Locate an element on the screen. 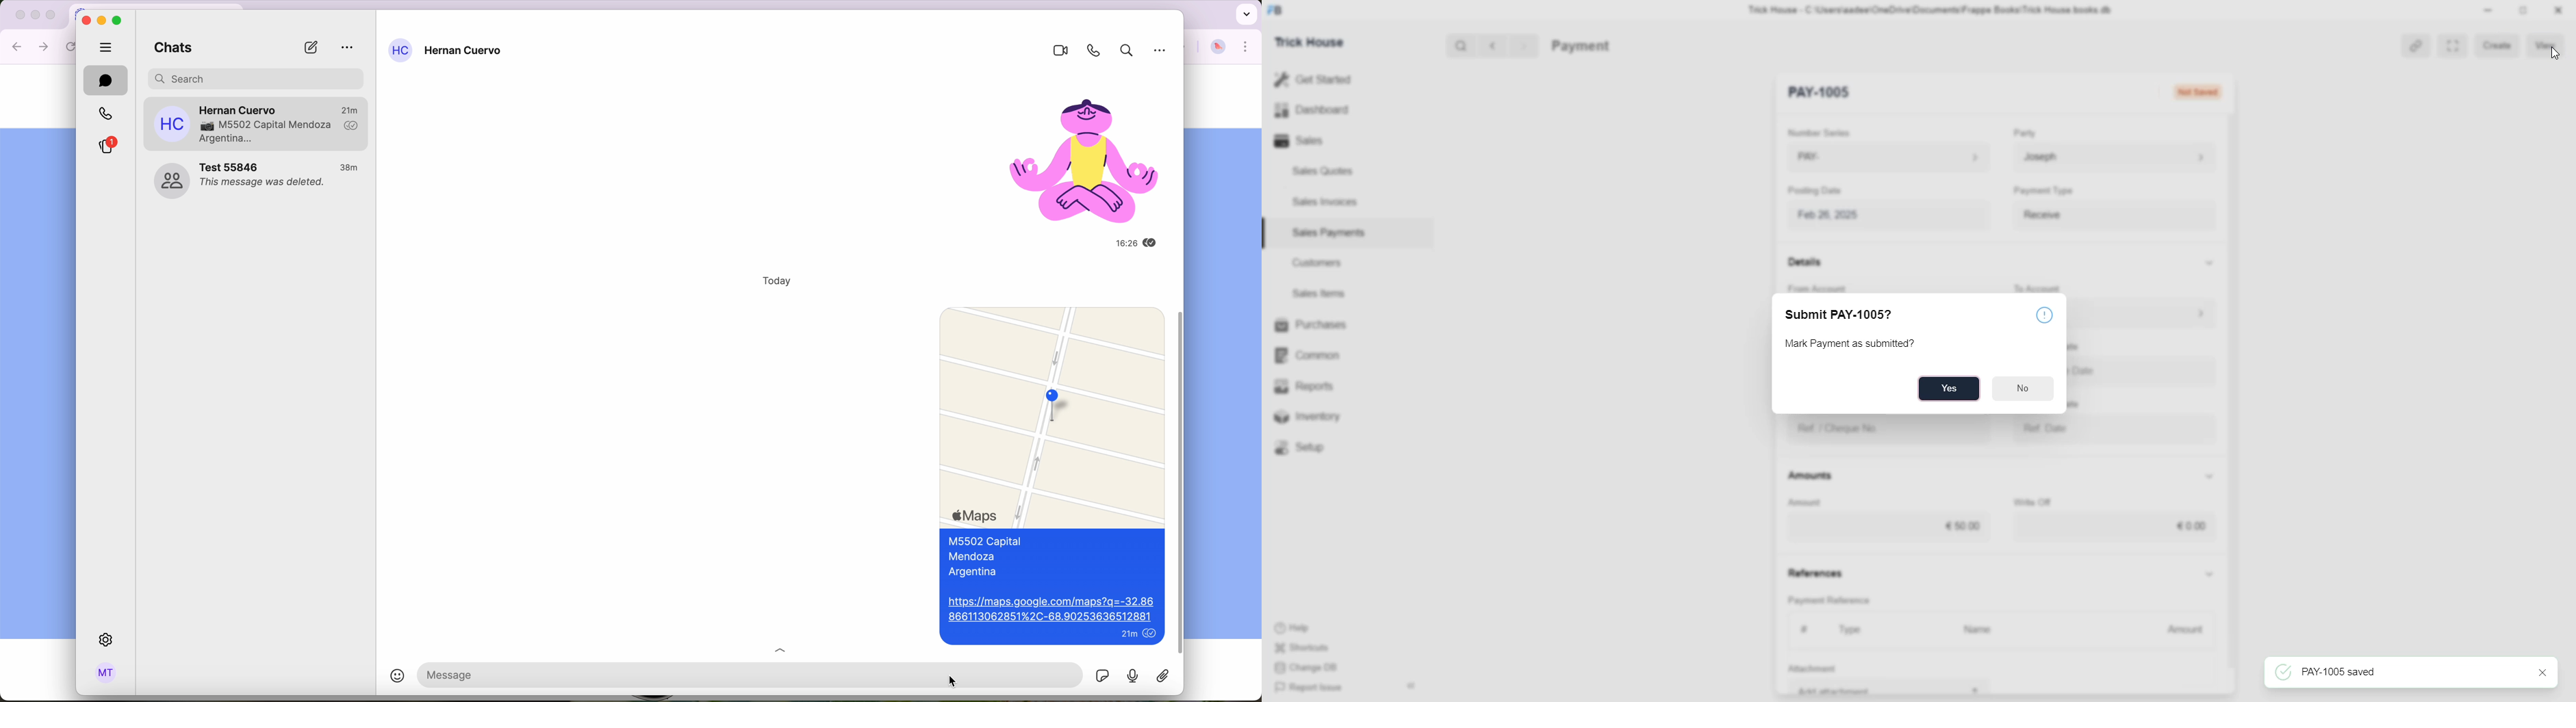  map is located at coordinates (1052, 414).